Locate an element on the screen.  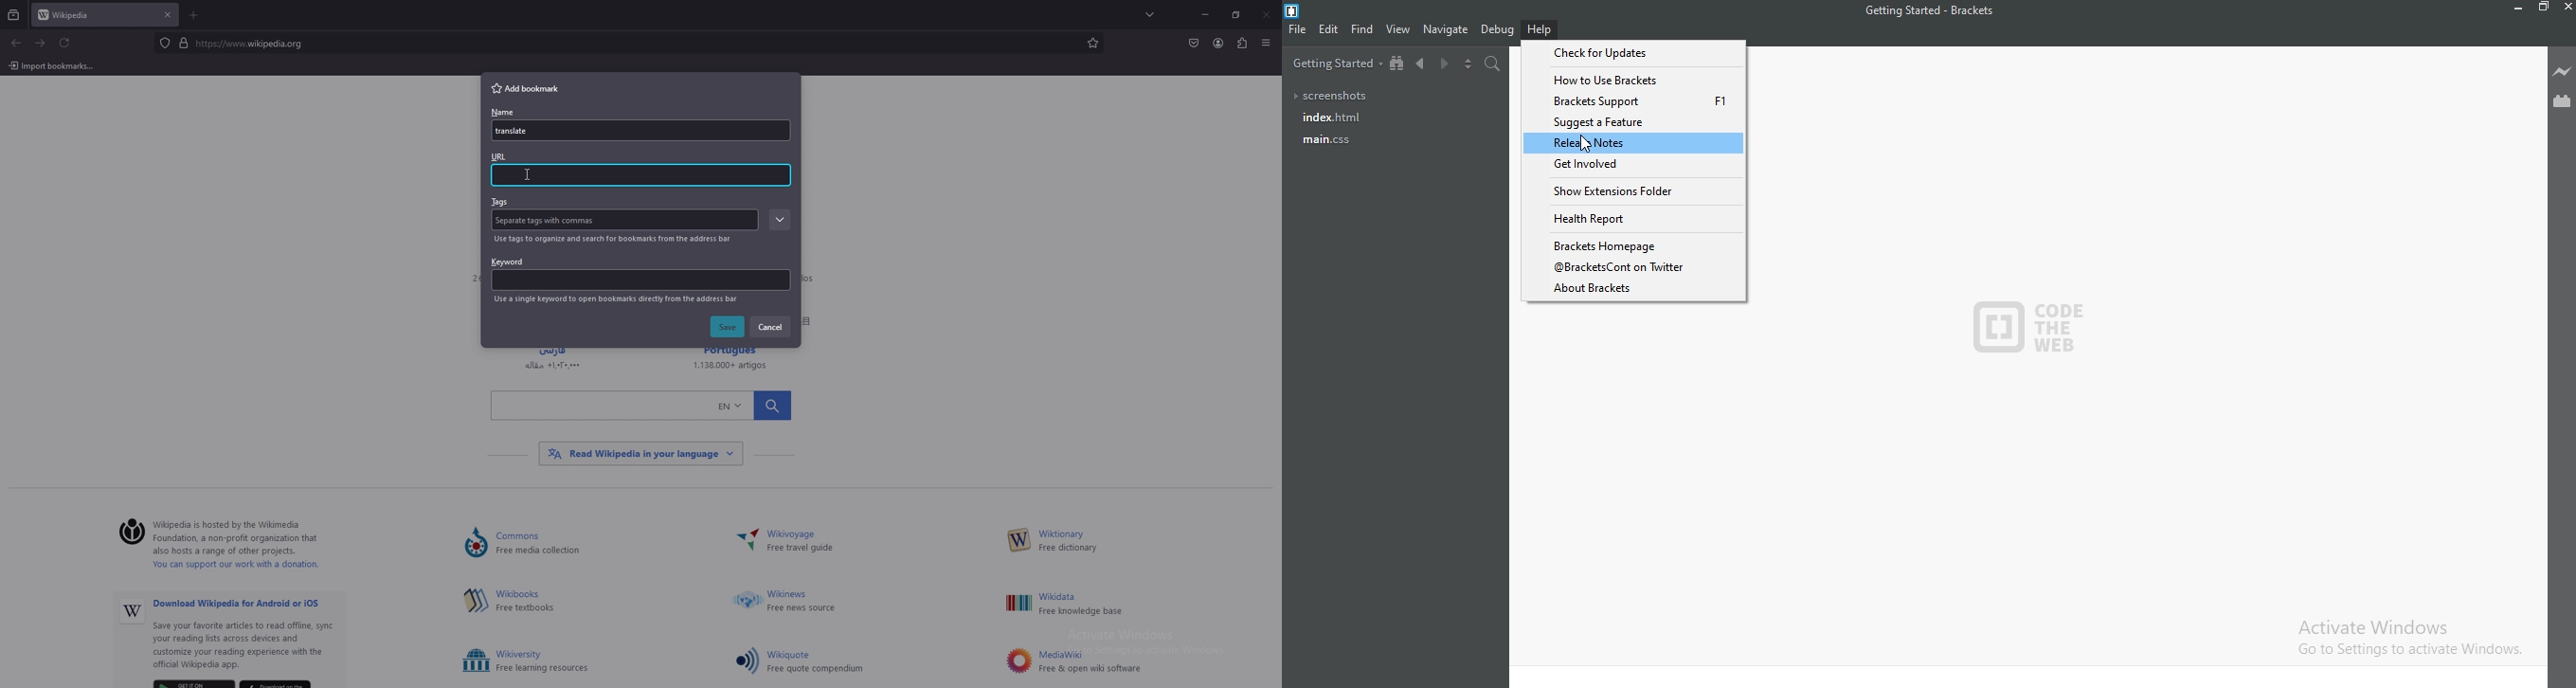
Show Extensions Folder is located at coordinates (1638, 192).